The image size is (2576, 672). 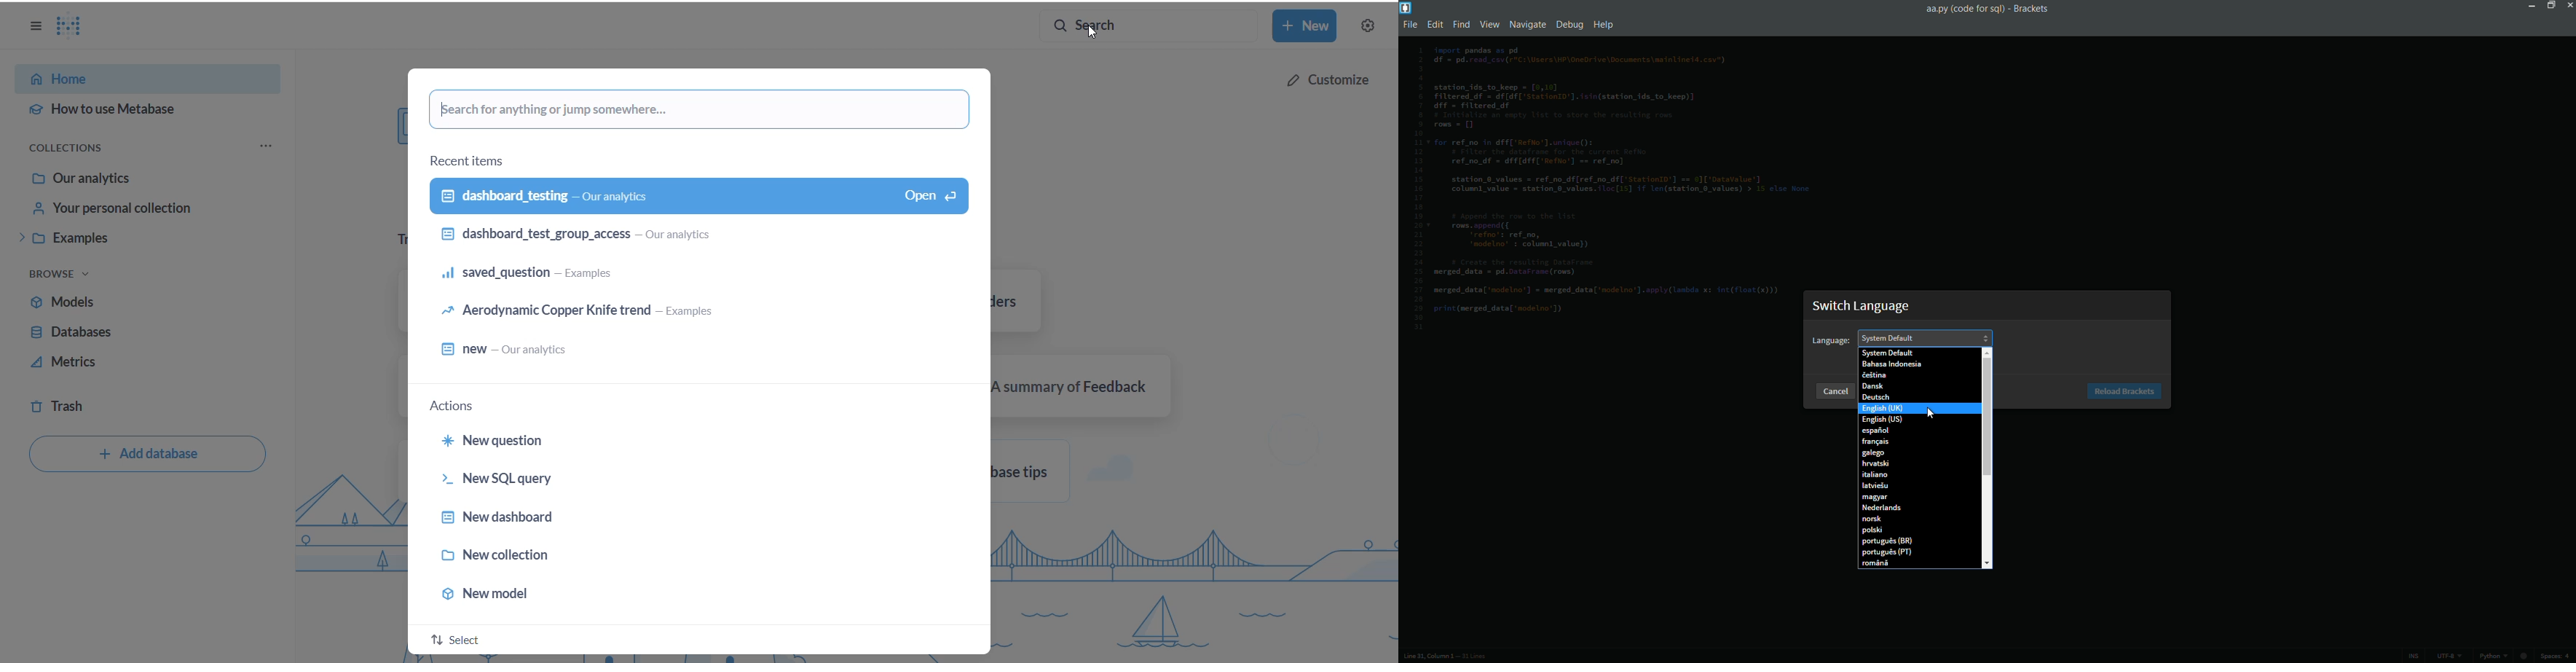 What do you see at coordinates (1874, 452) in the screenshot?
I see `language-9` at bounding box center [1874, 452].